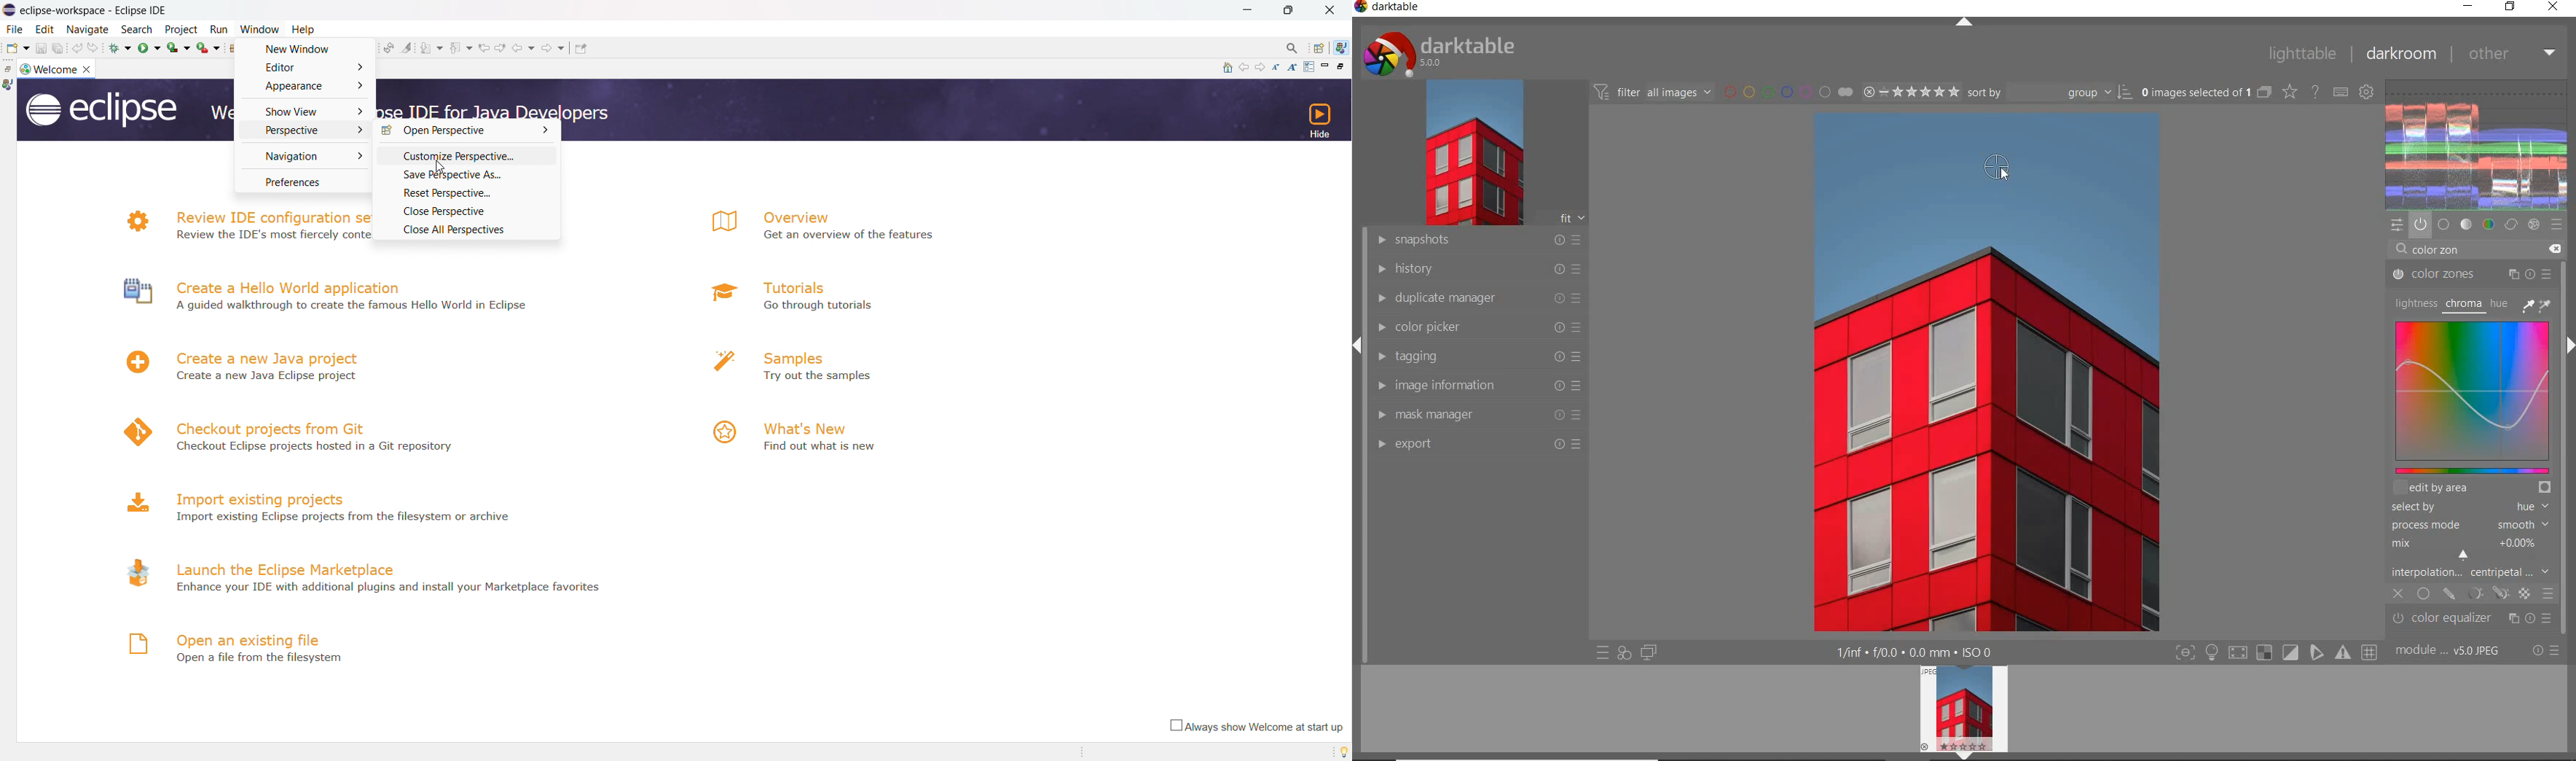 The image size is (2576, 784). I want to click on logo, so click(717, 293).